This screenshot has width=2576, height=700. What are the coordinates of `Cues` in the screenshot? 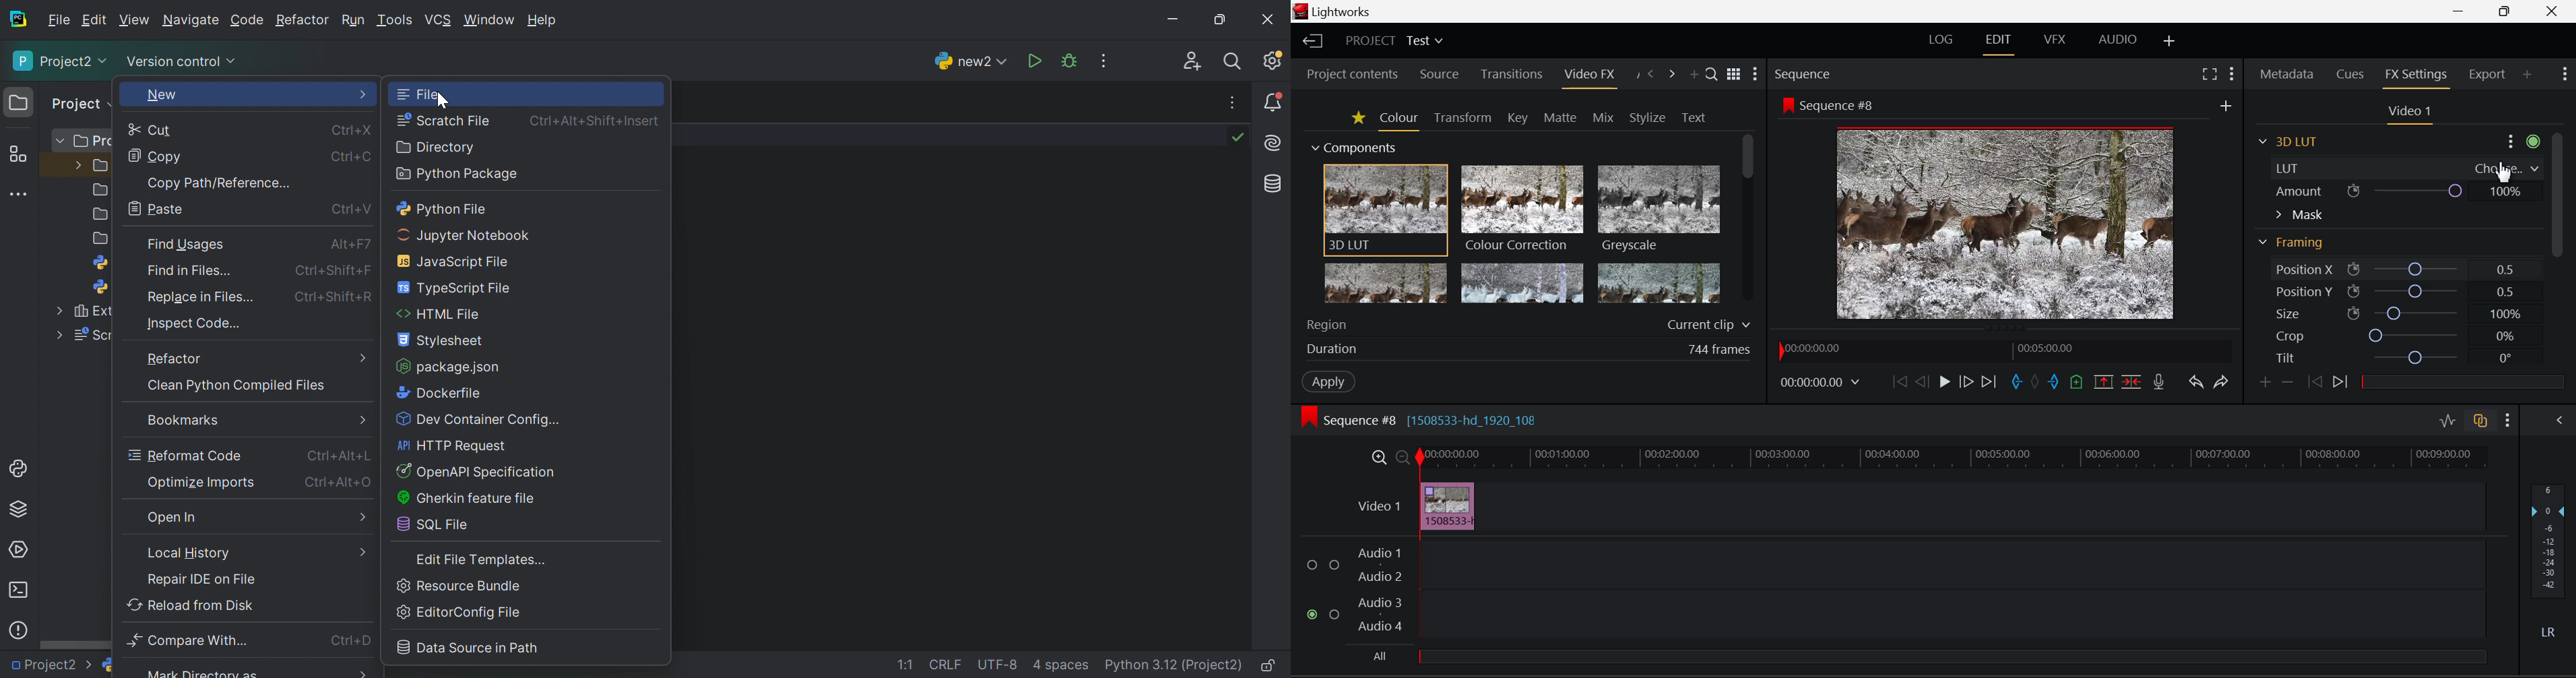 It's located at (2350, 74).